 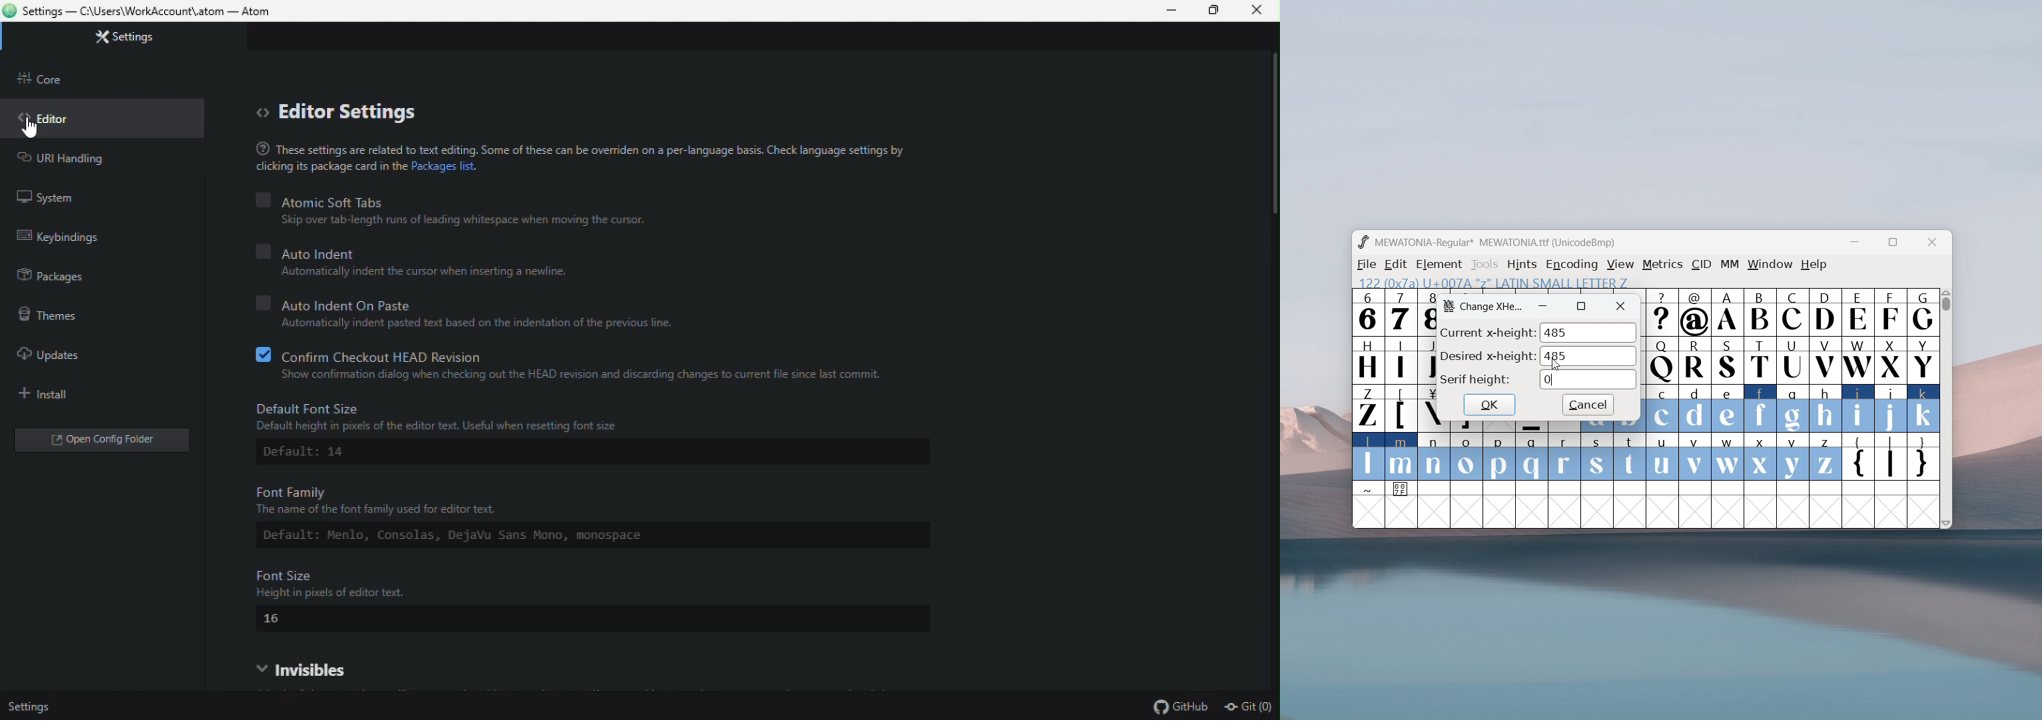 I want to click on 16, so click(x=279, y=619).